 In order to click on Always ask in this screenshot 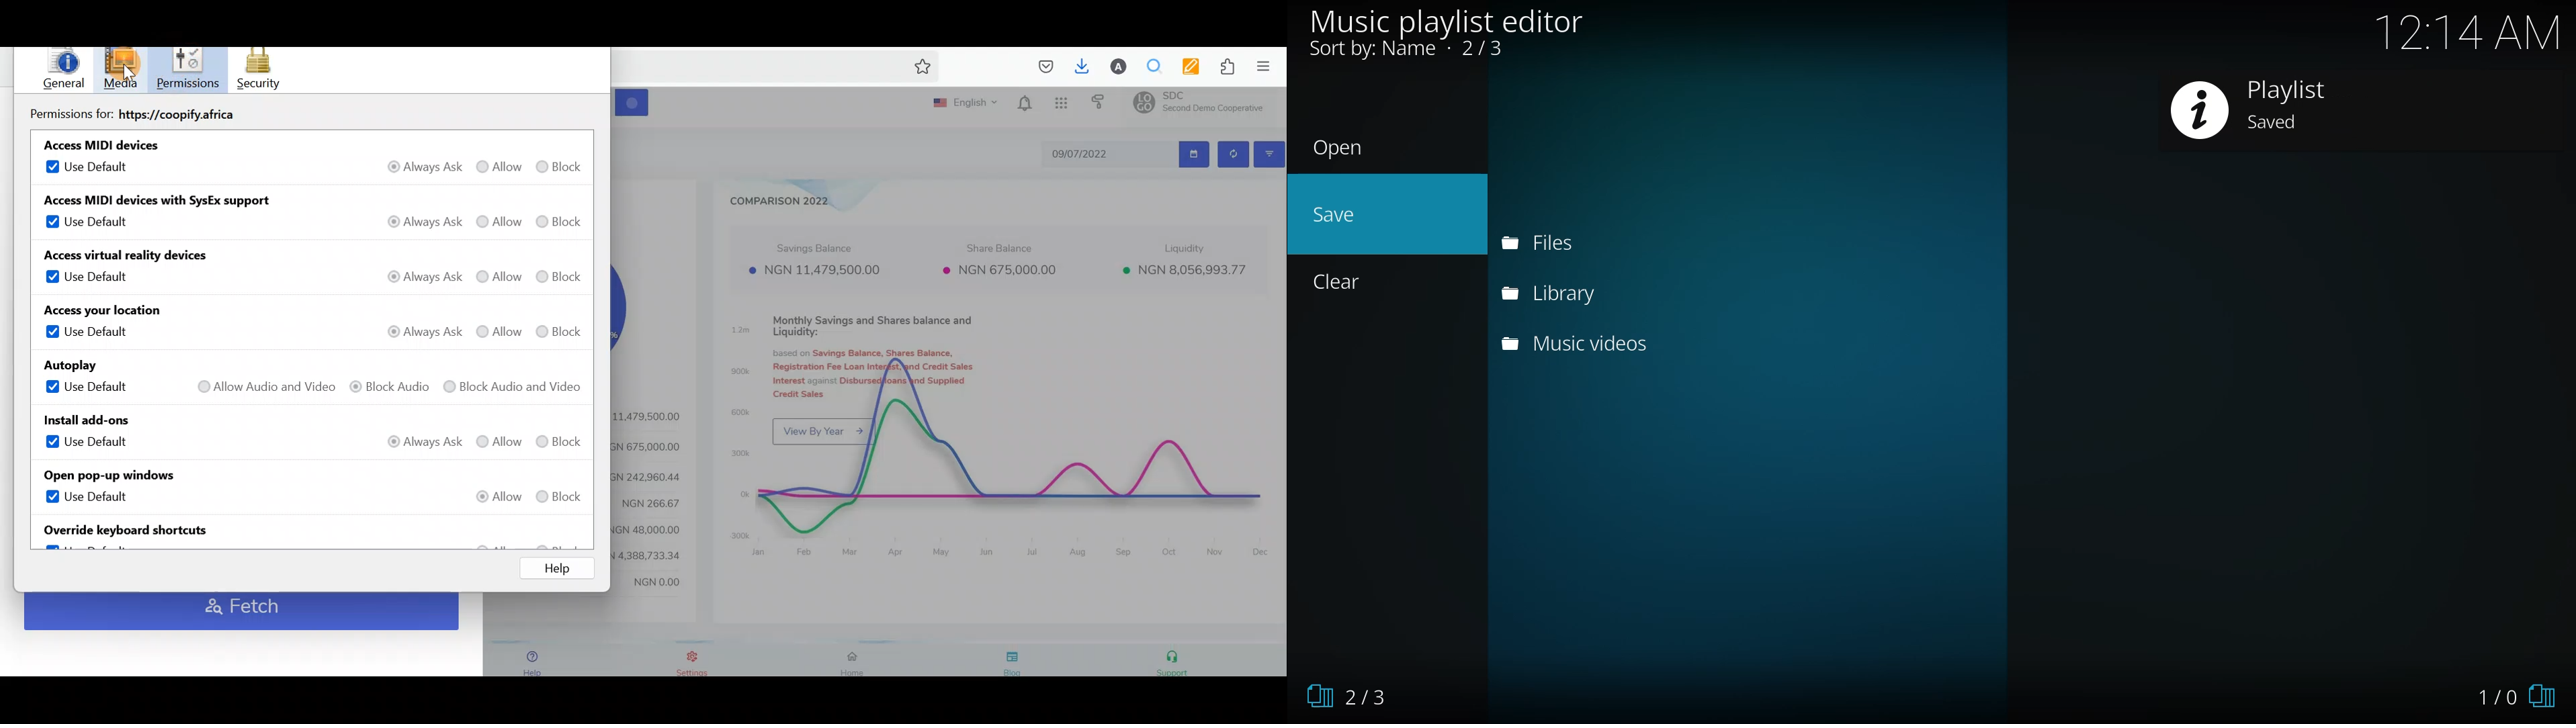, I will do `click(422, 330)`.